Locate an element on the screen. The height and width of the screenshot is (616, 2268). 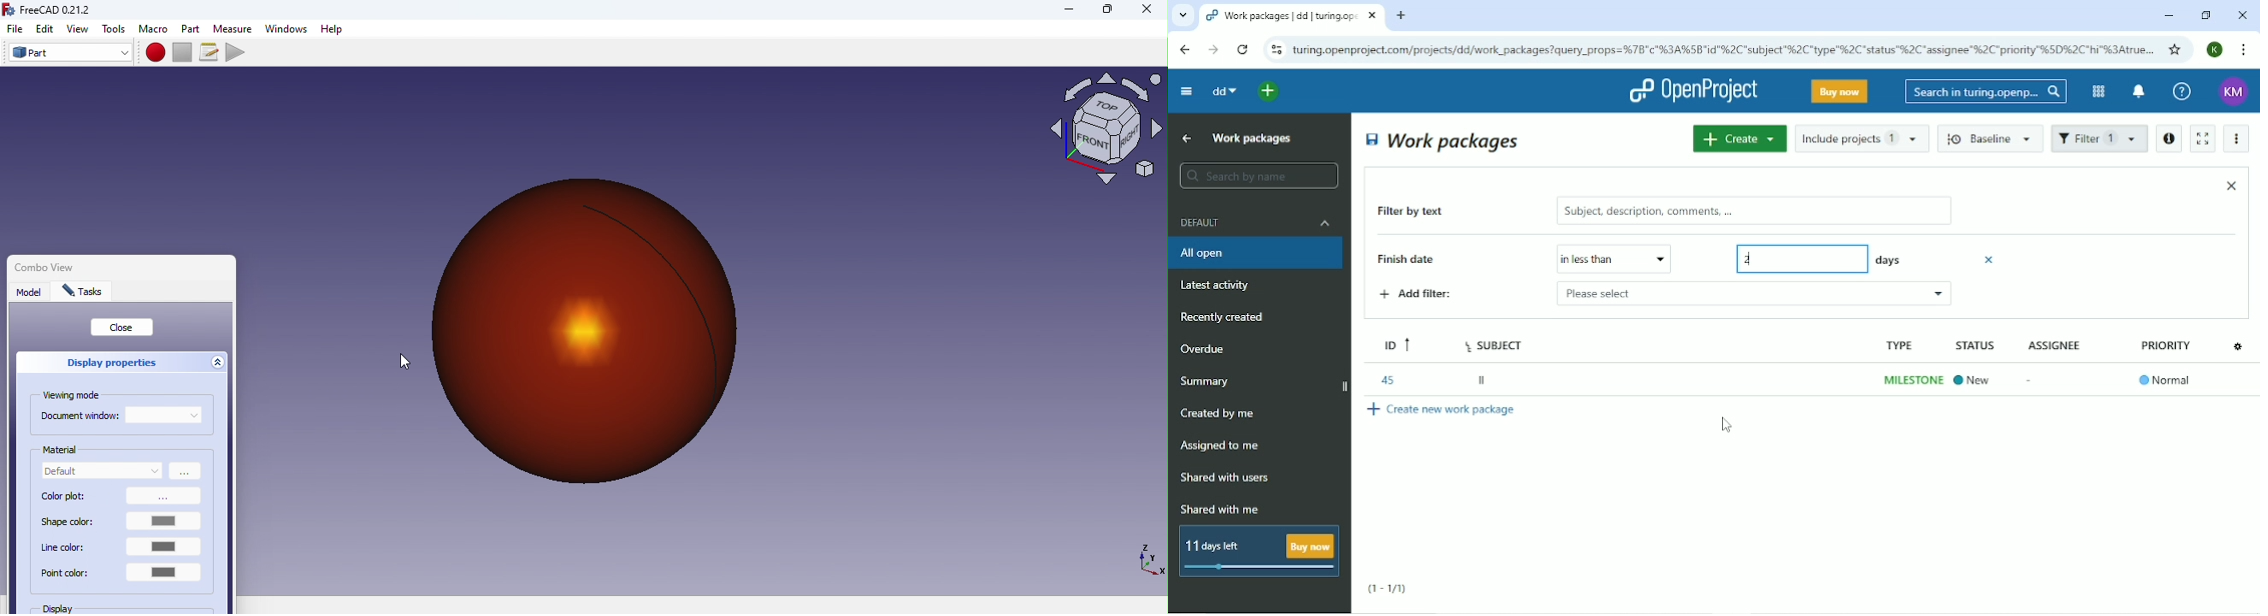
Close is located at coordinates (1991, 259).